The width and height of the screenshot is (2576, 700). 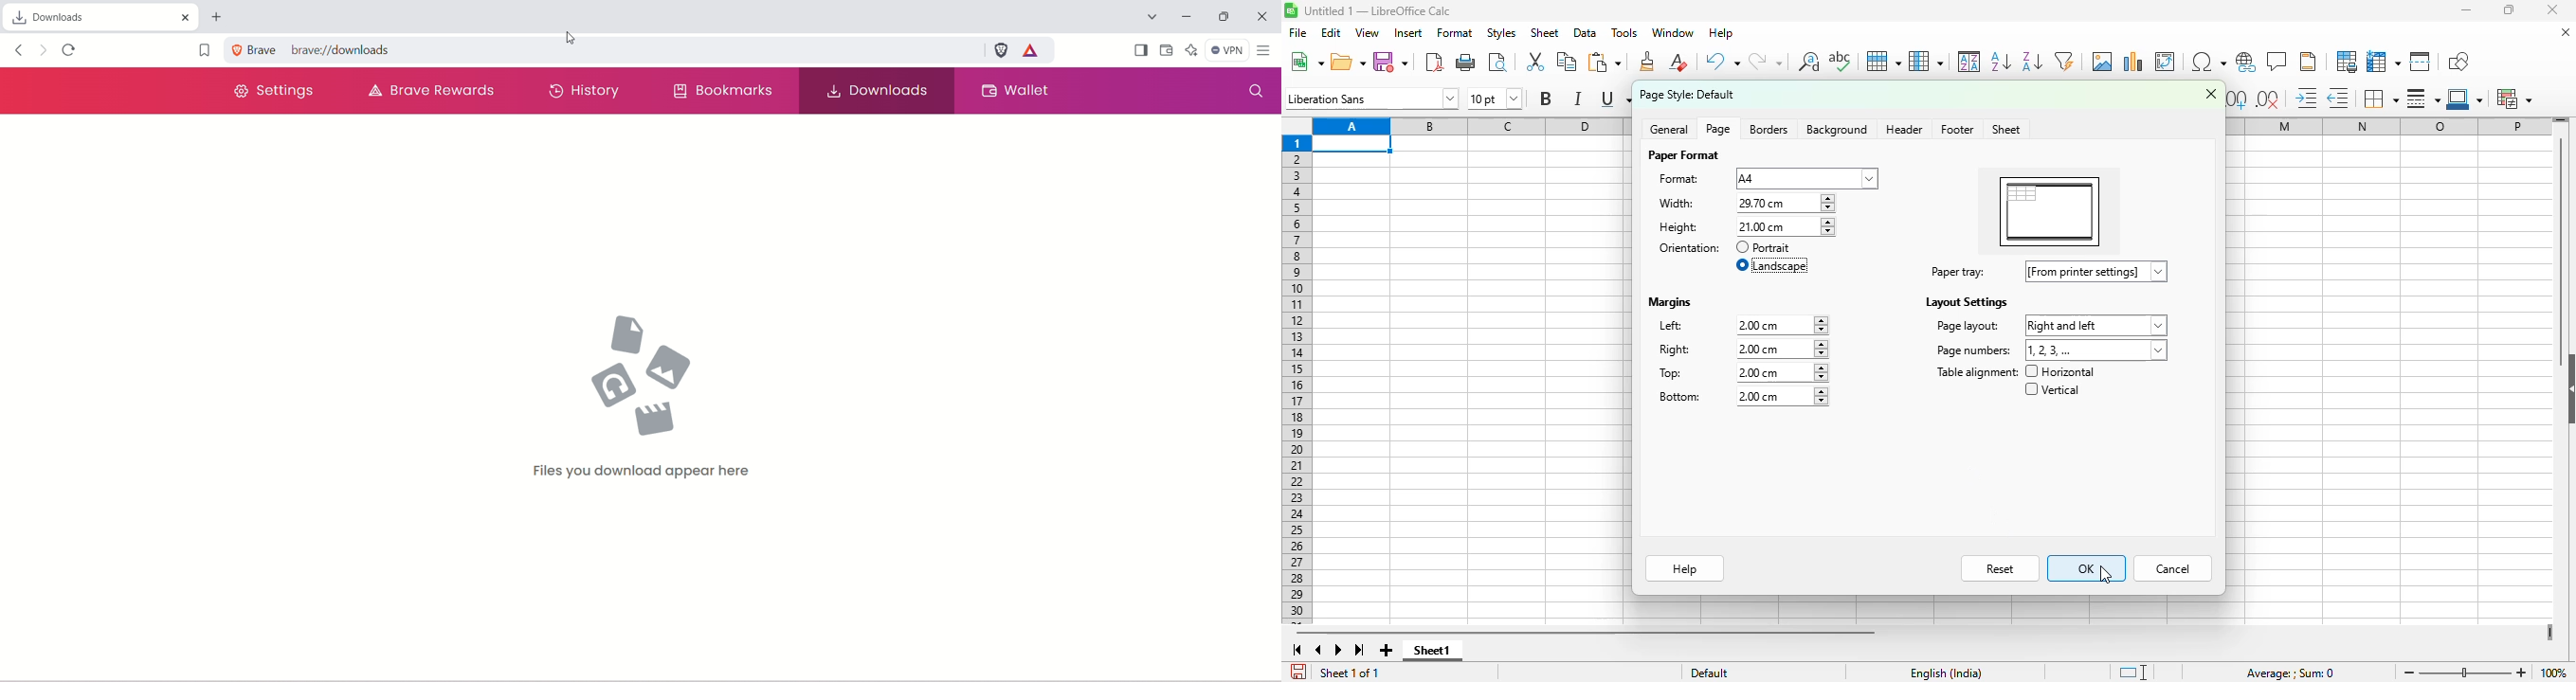 I want to click on 2.00 cm, so click(x=1781, y=372).